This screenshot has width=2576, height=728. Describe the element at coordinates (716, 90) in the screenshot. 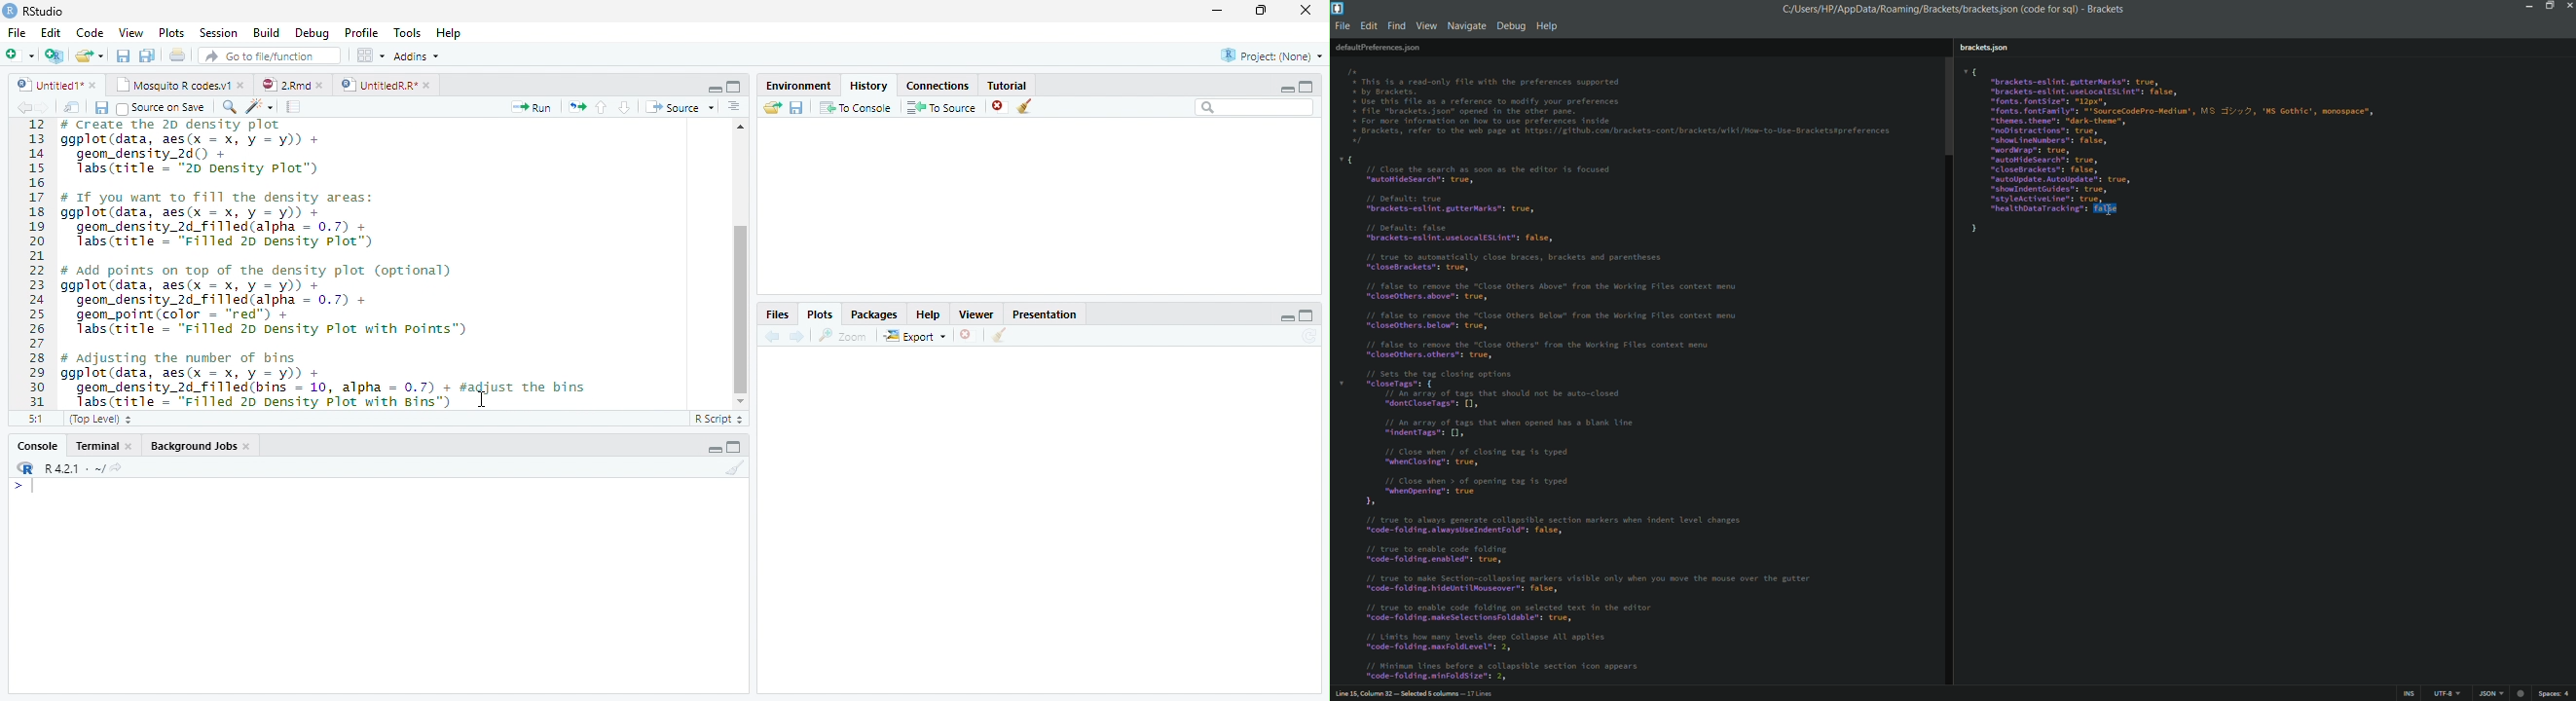

I see `minimize` at that location.